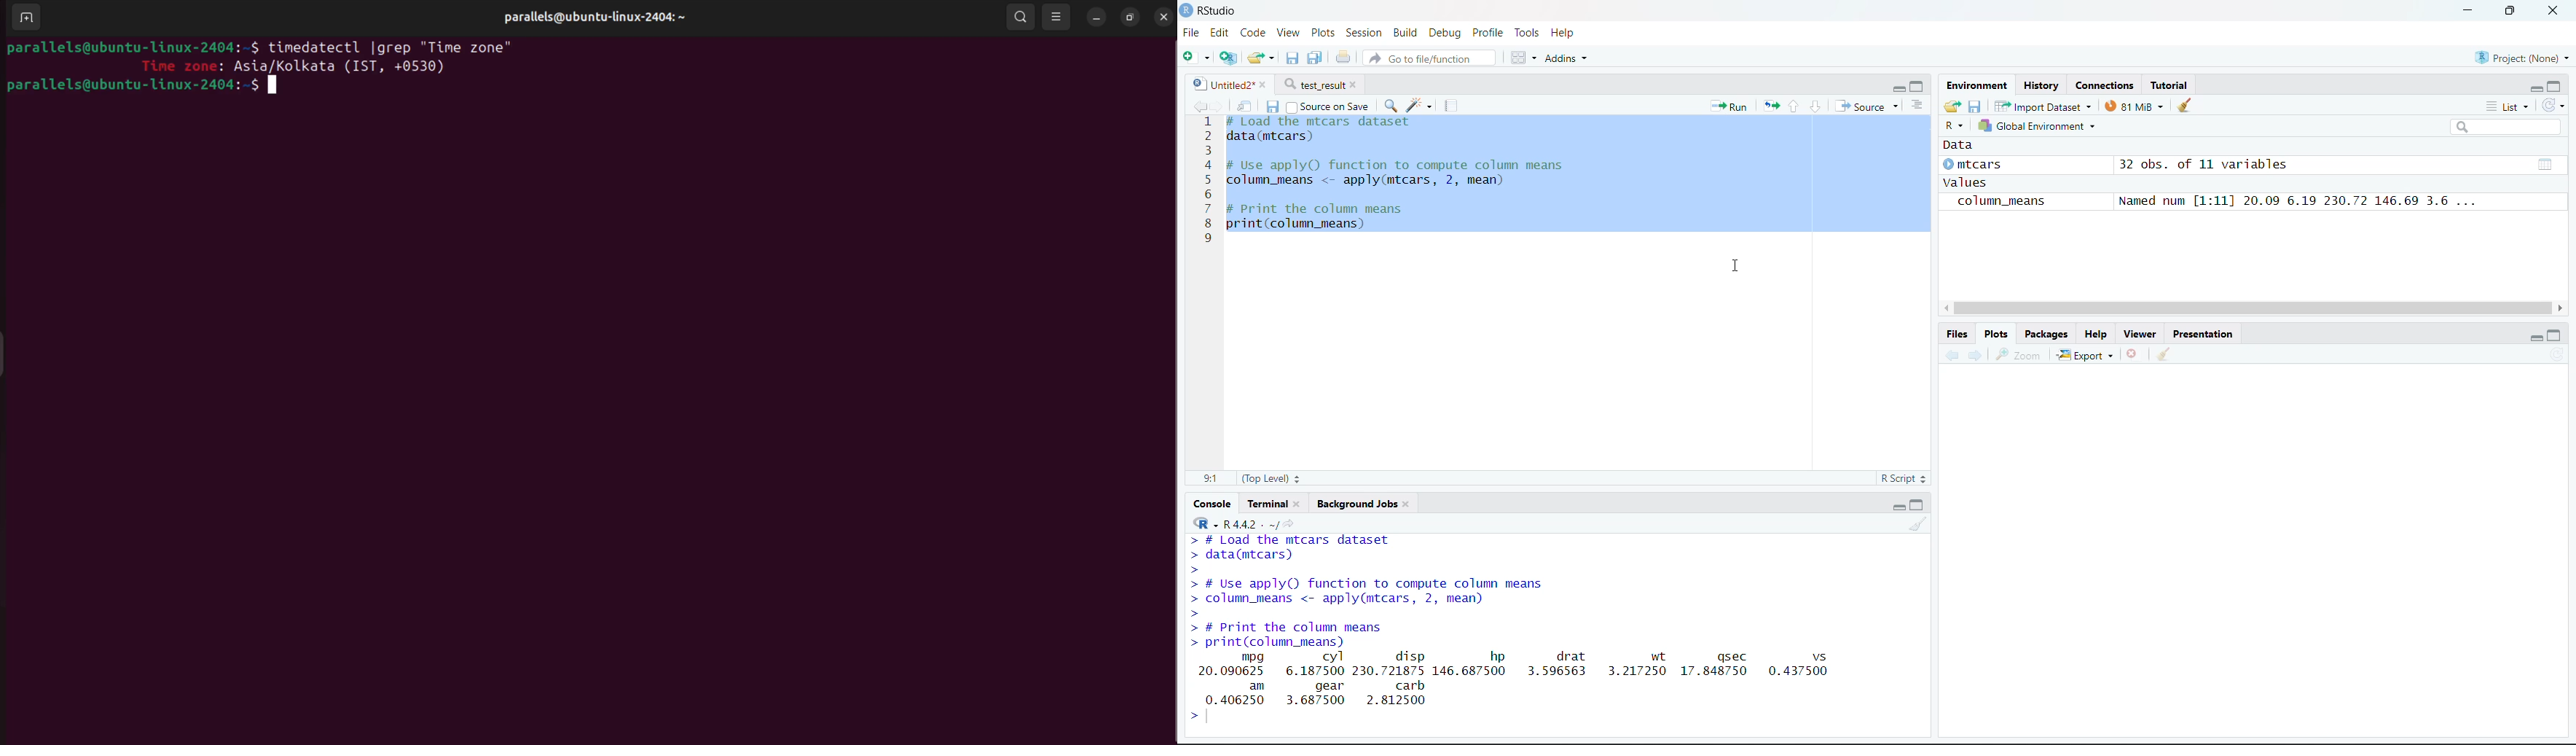 Image resolution: width=2576 pixels, height=756 pixels. I want to click on New File, so click(1197, 57).